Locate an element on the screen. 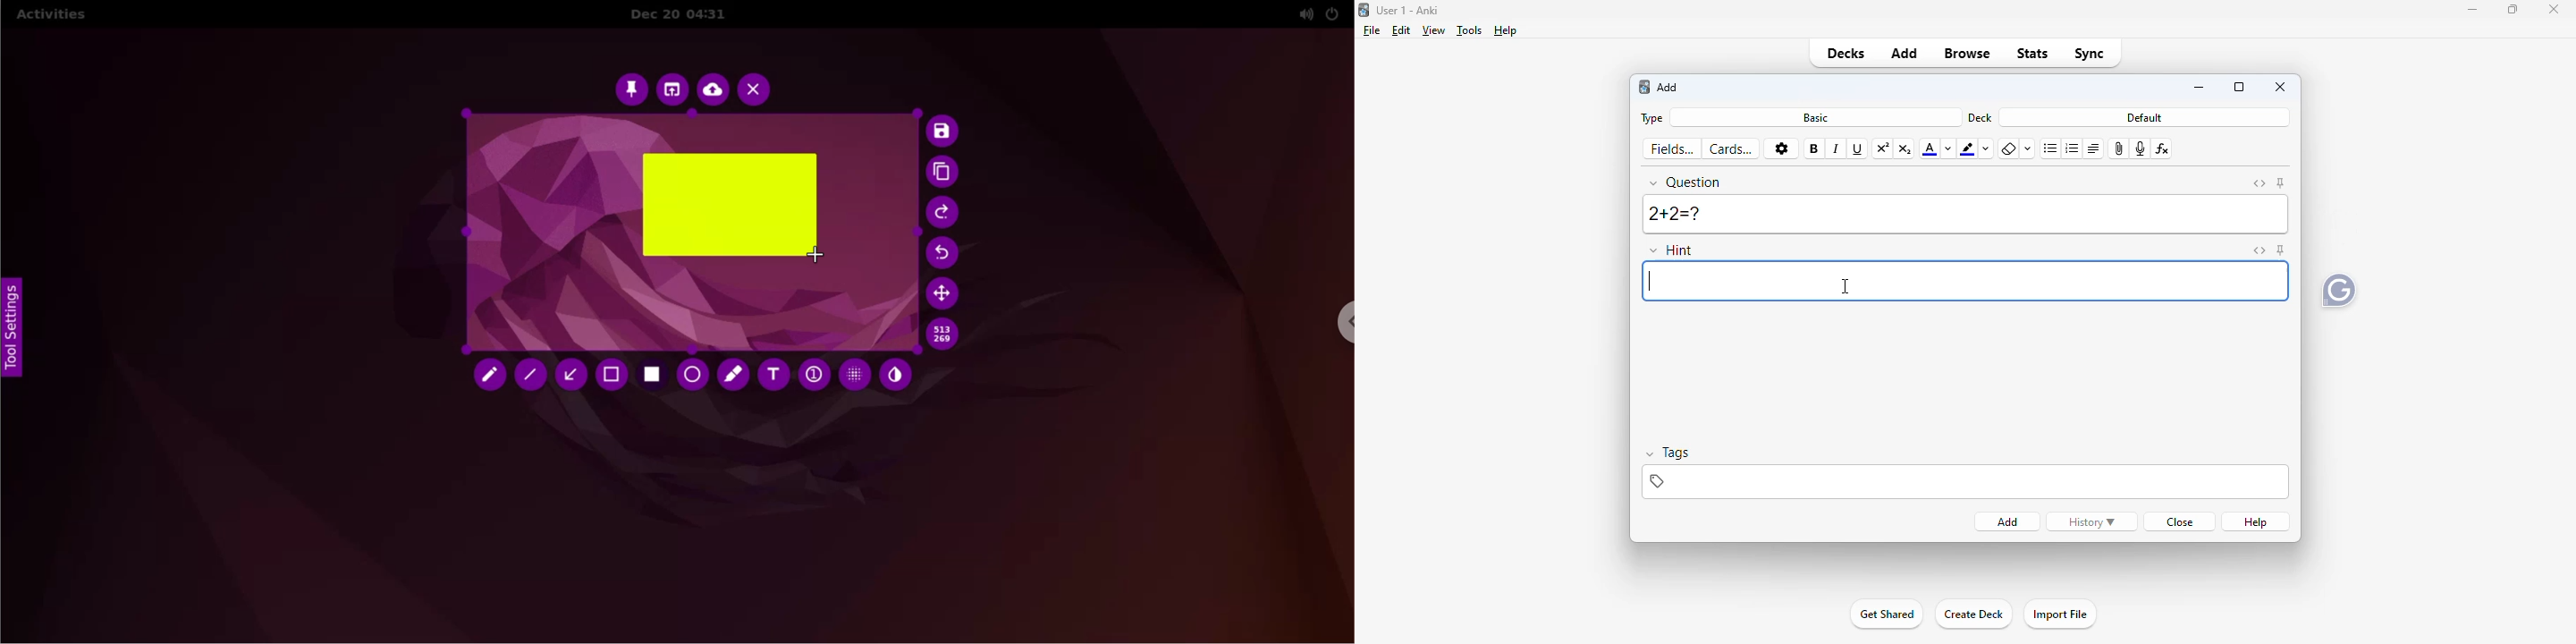  toggle sticky is located at coordinates (2281, 182).